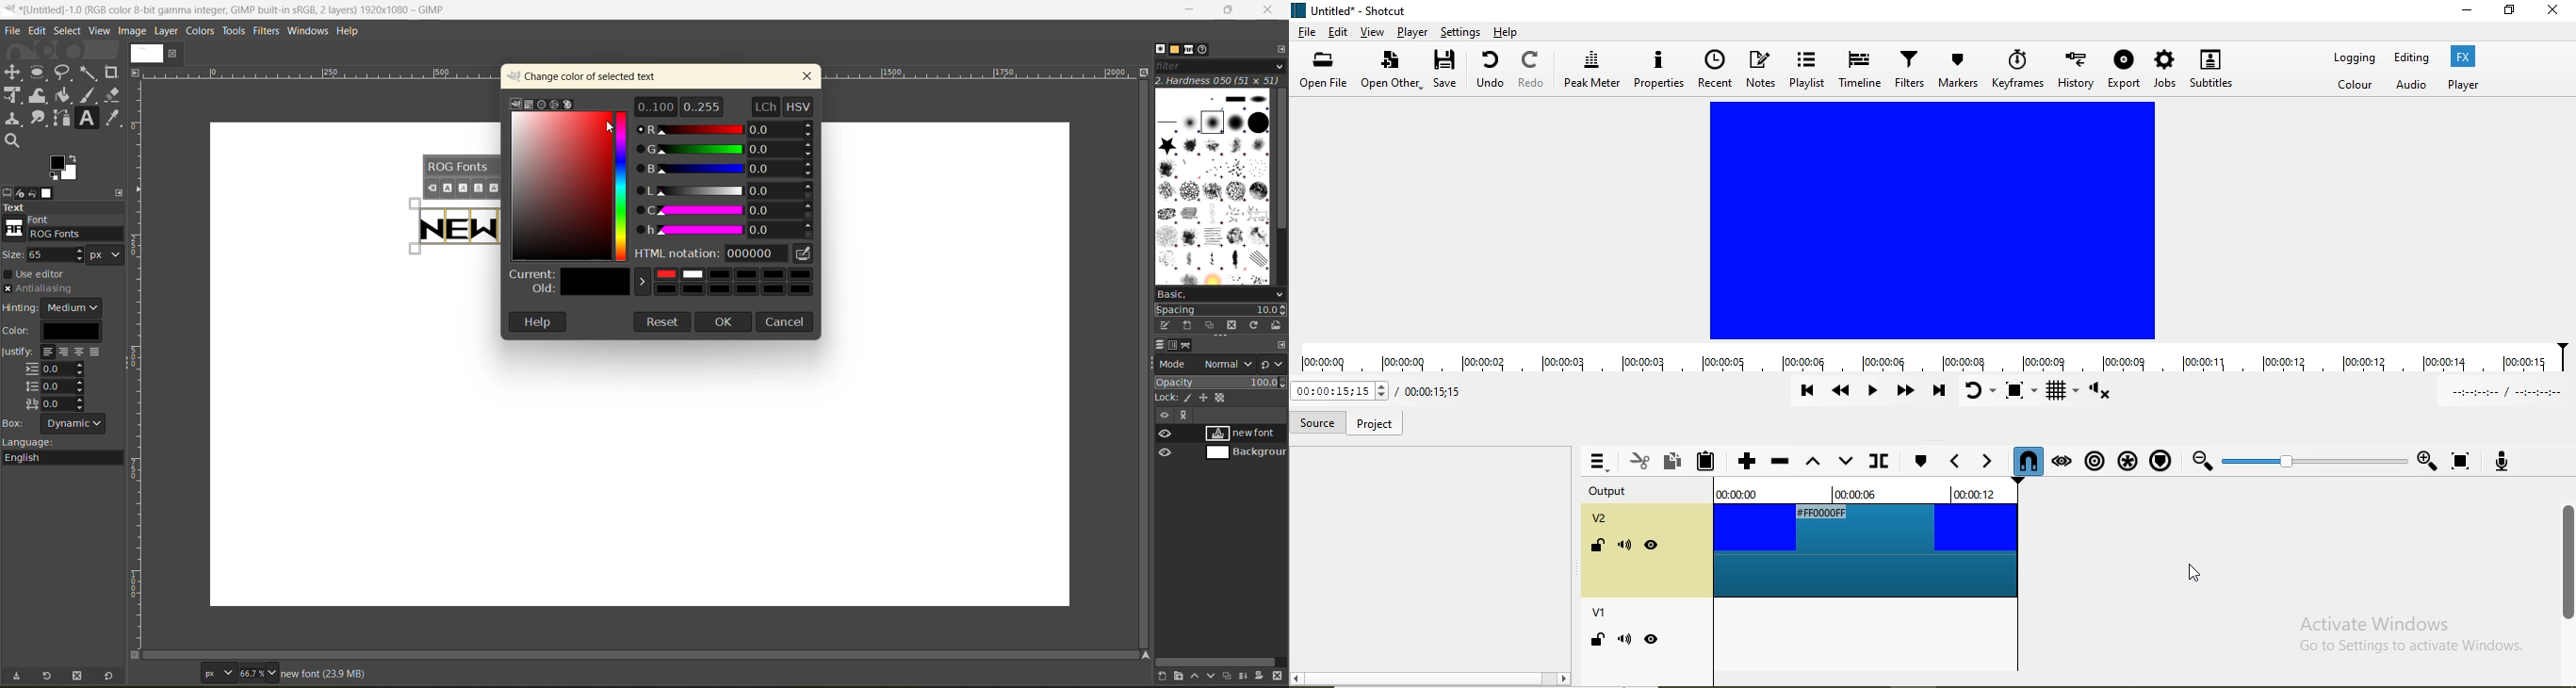  I want to click on help, so click(538, 322).